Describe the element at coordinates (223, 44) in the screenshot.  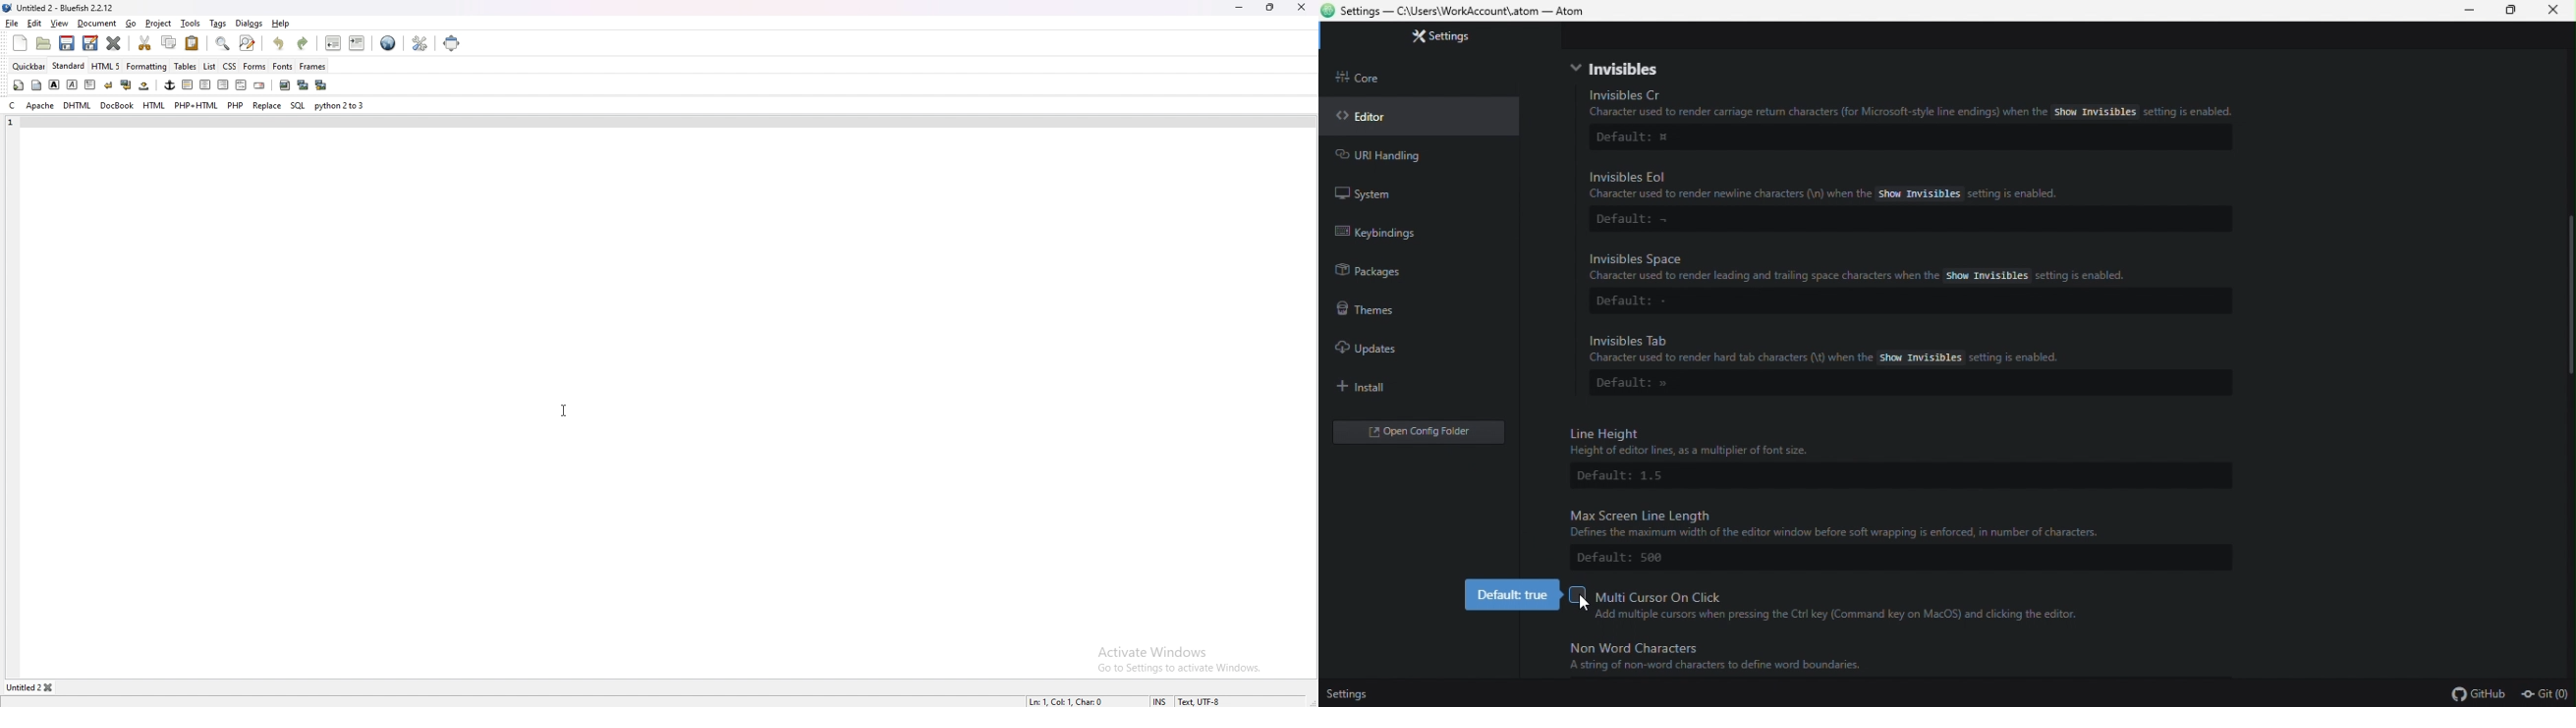
I see `find bar` at that location.